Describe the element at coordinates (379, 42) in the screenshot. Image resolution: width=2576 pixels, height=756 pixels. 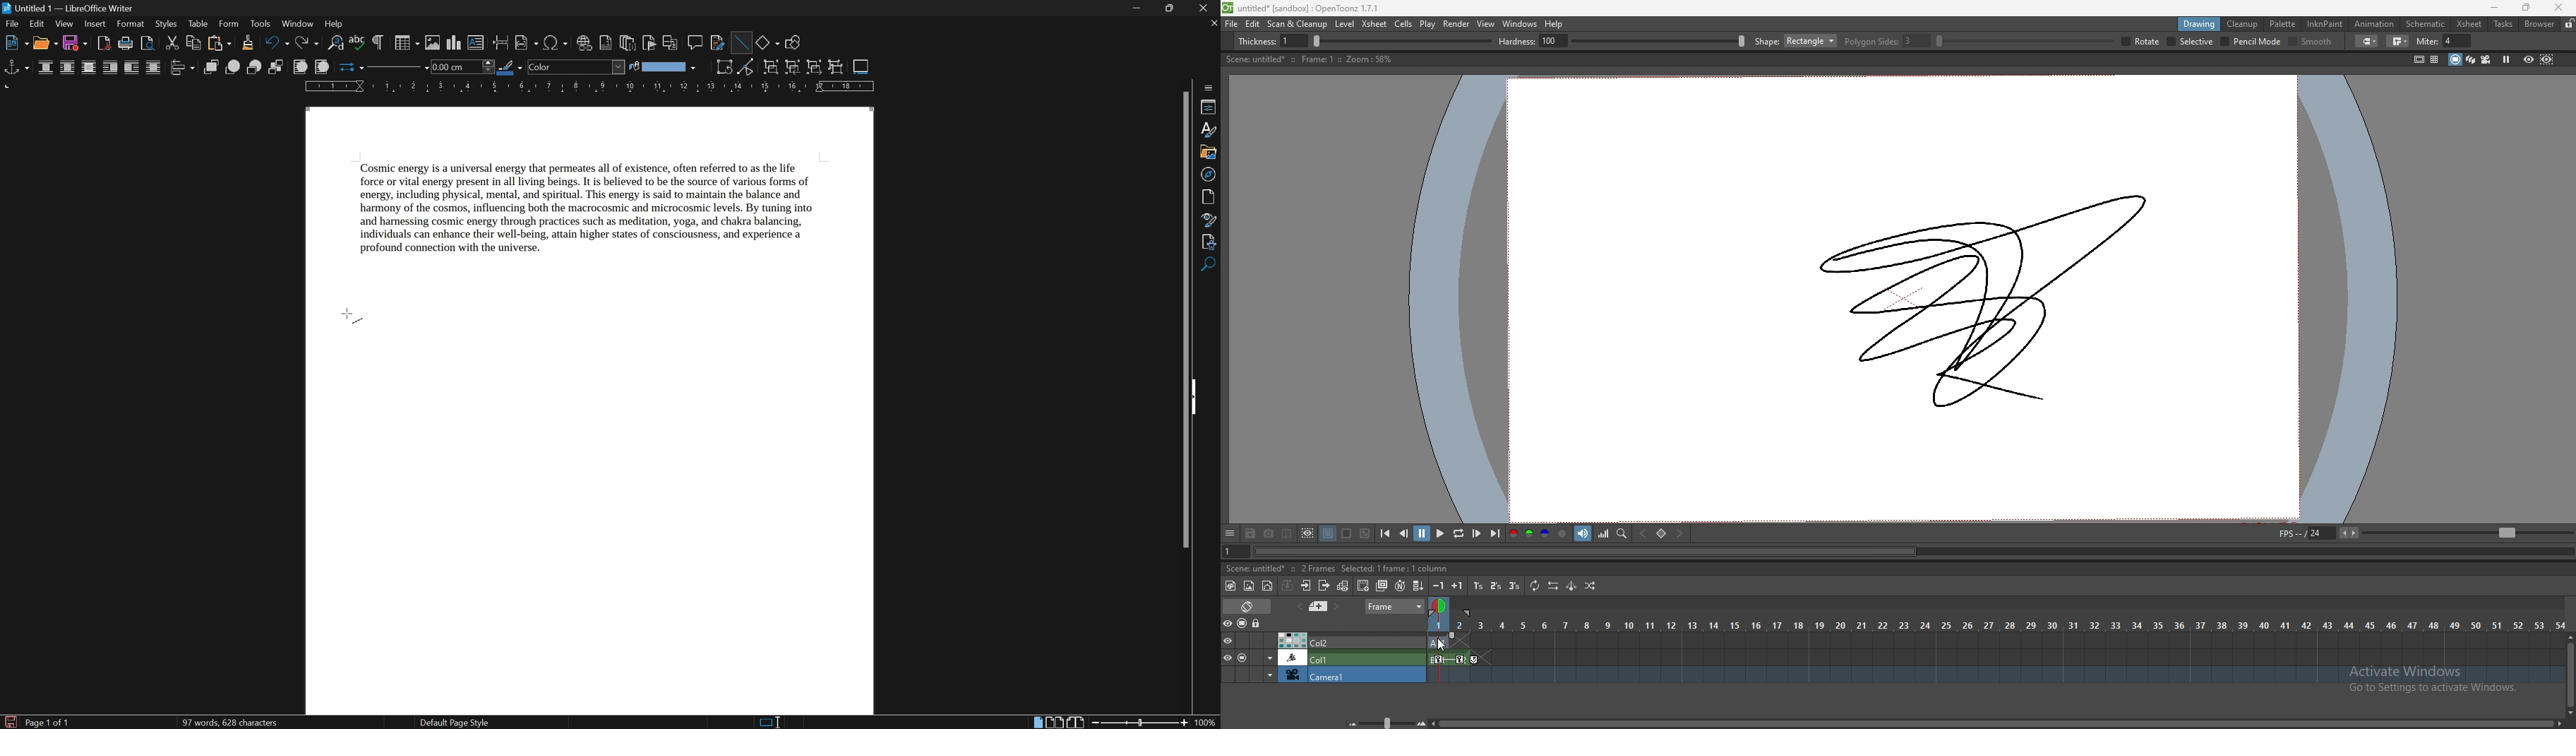
I see `toggle formatting marks` at that location.